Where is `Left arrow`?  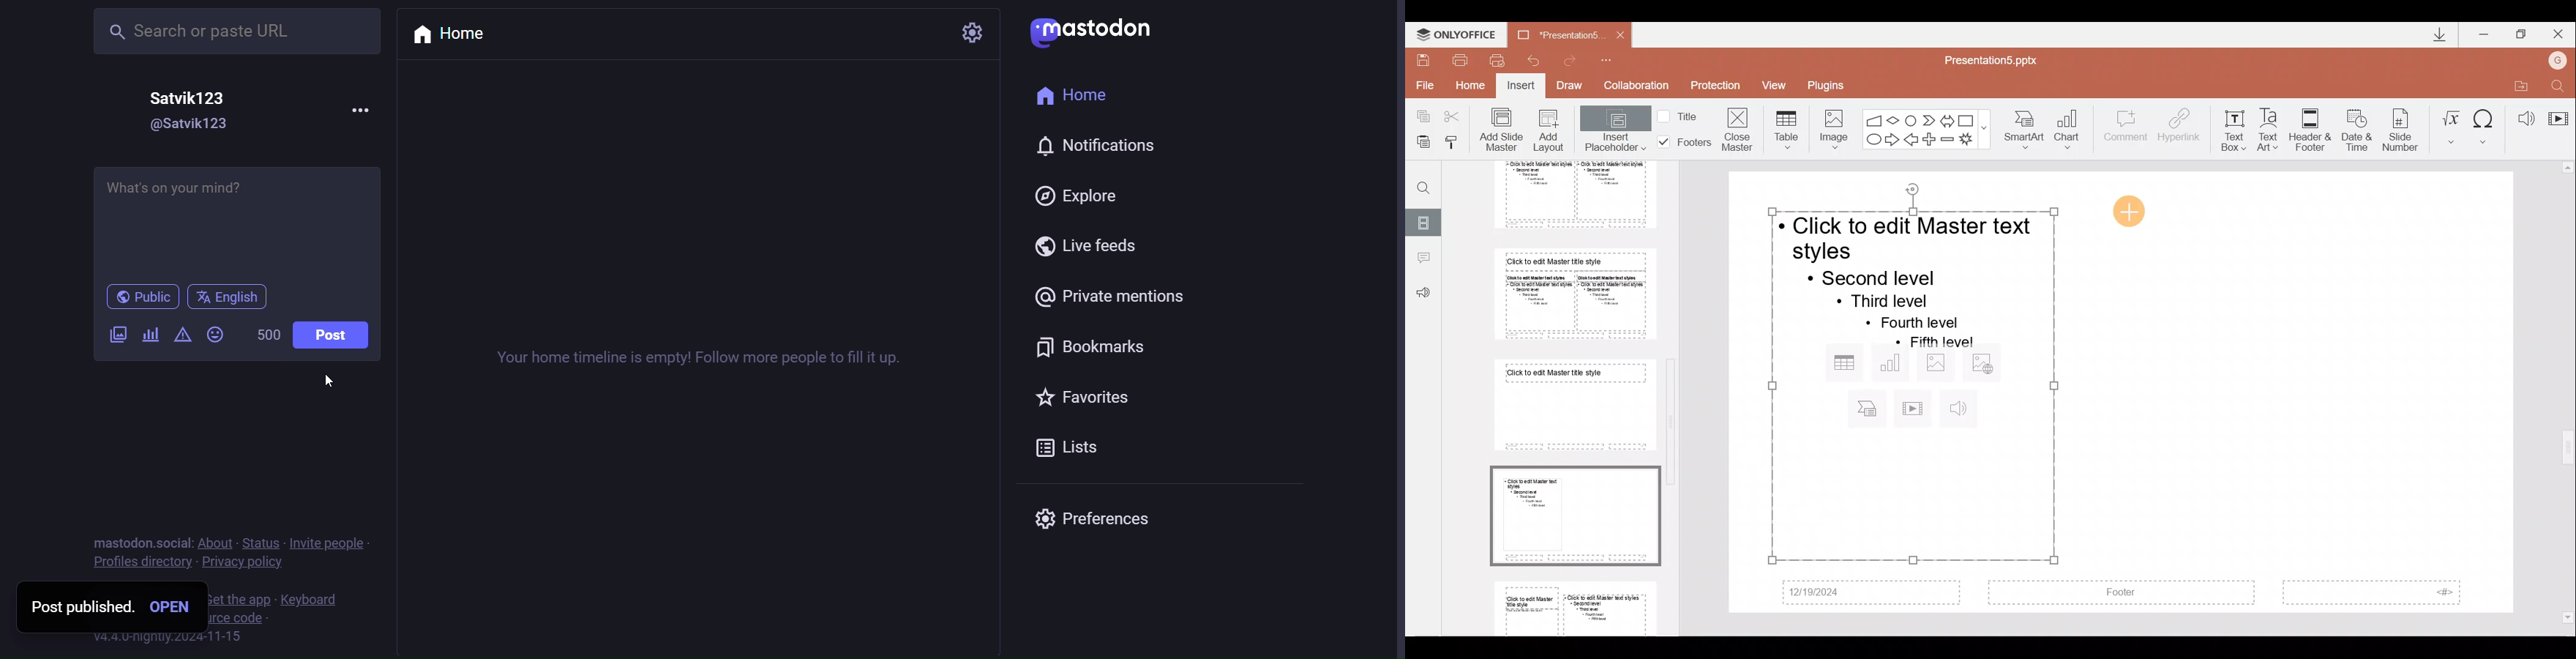 Left arrow is located at coordinates (1912, 140).